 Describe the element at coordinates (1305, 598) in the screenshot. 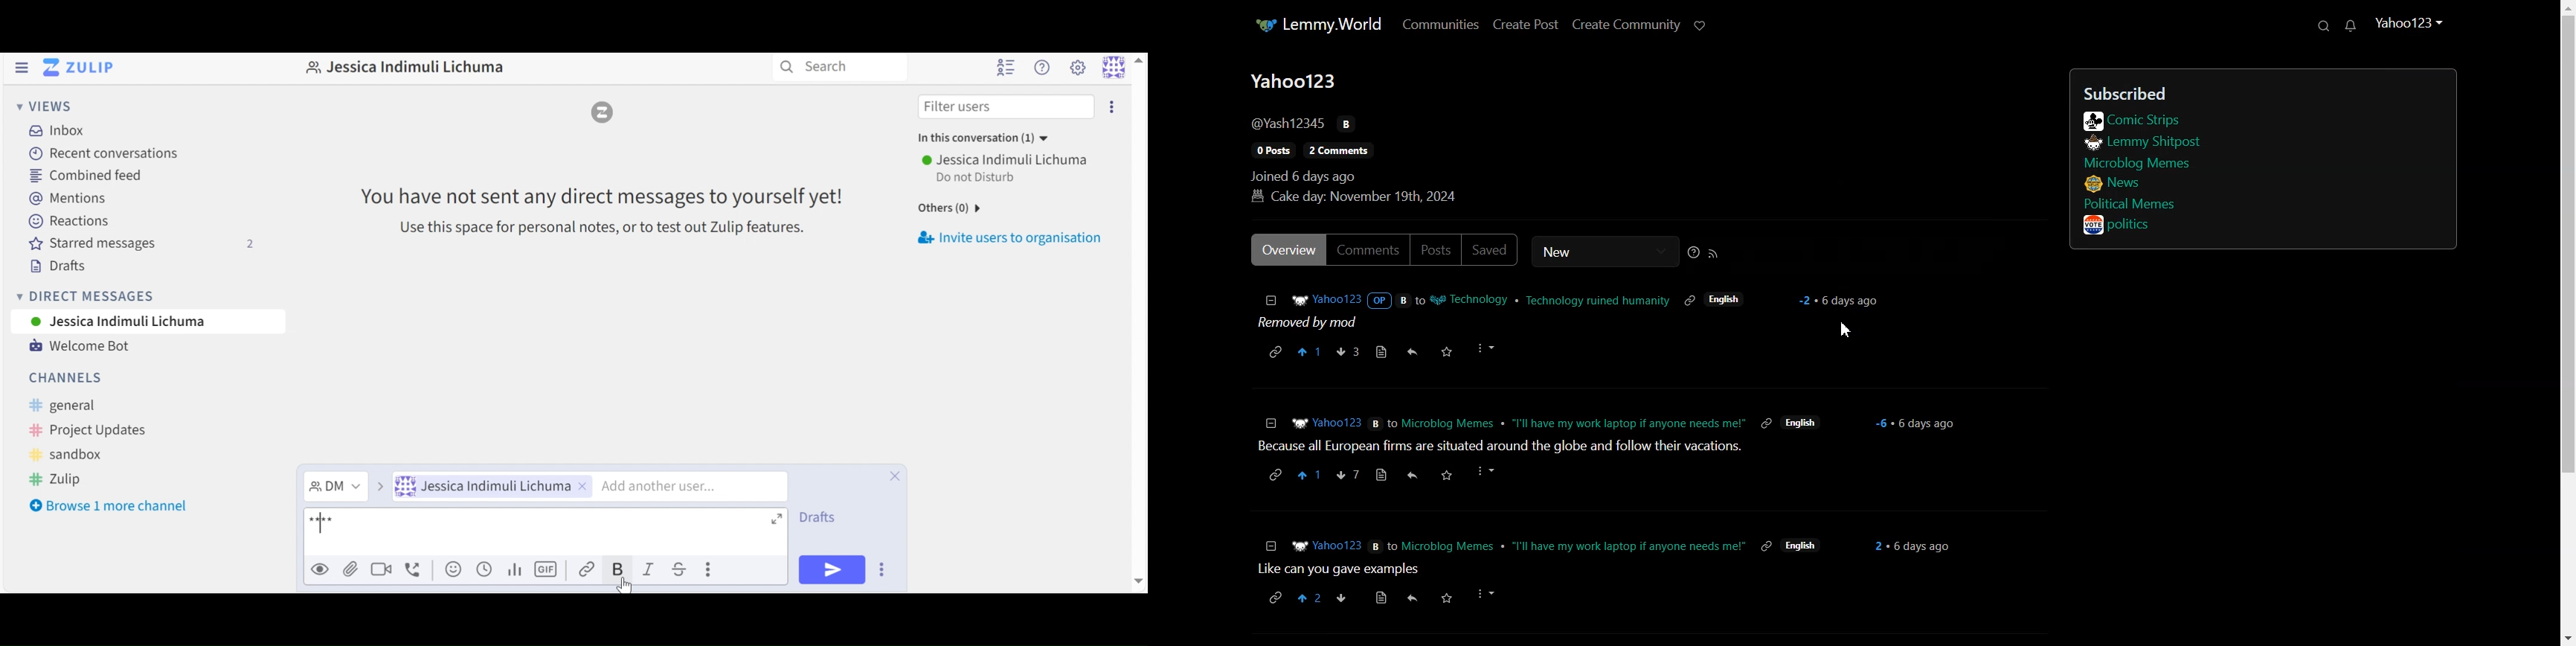

I see `» 2` at that location.